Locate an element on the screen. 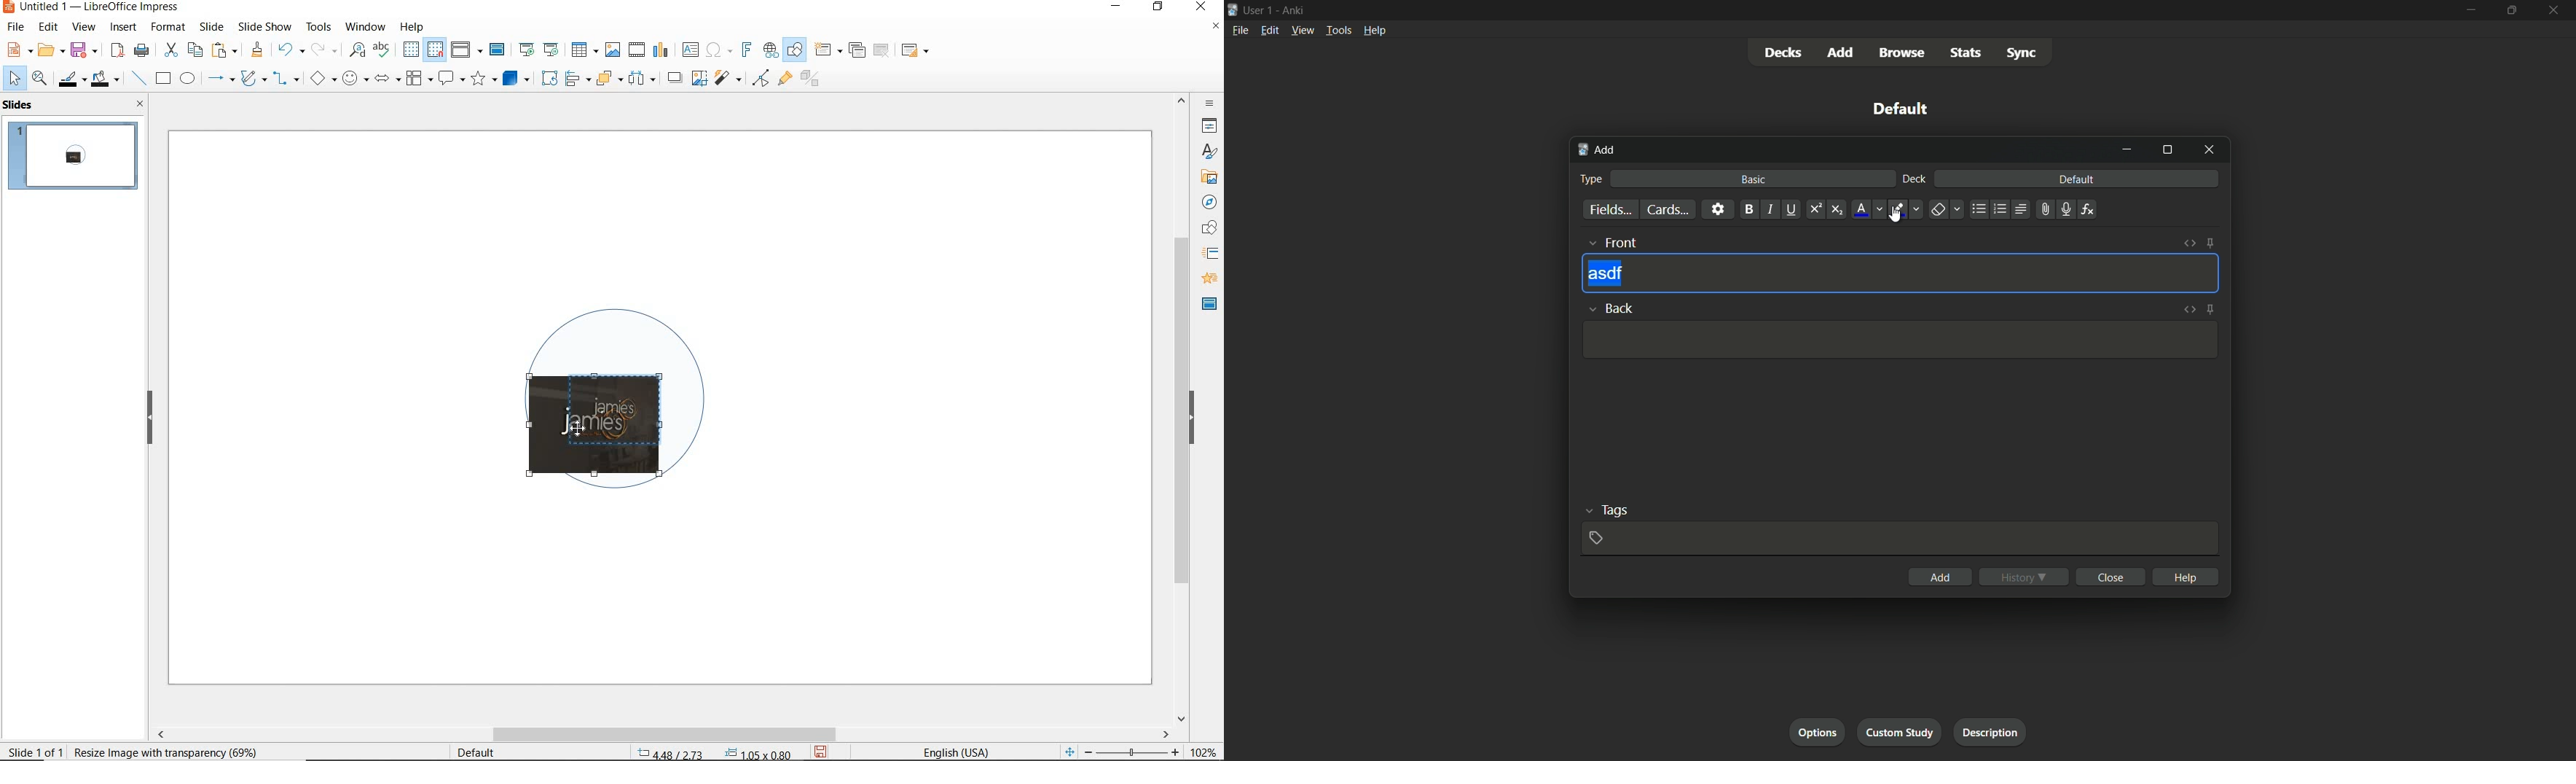 The width and height of the screenshot is (2576, 784). superscript is located at coordinates (1815, 209).